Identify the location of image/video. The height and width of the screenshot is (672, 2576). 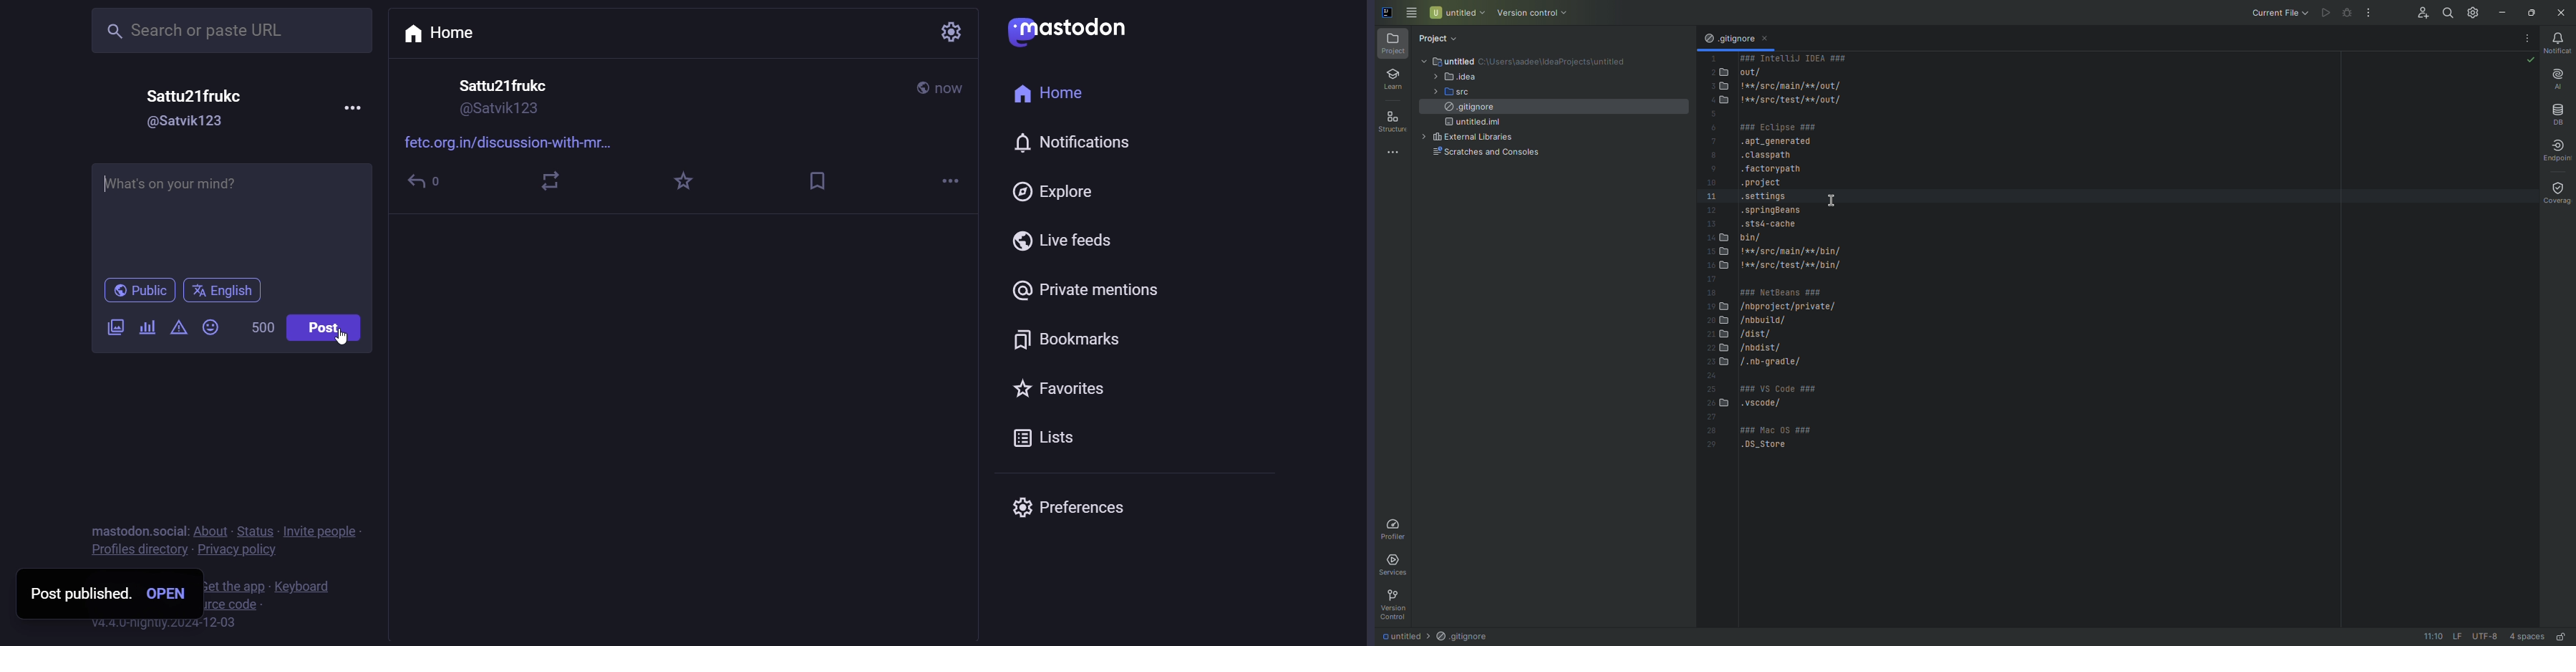
(111, 324).